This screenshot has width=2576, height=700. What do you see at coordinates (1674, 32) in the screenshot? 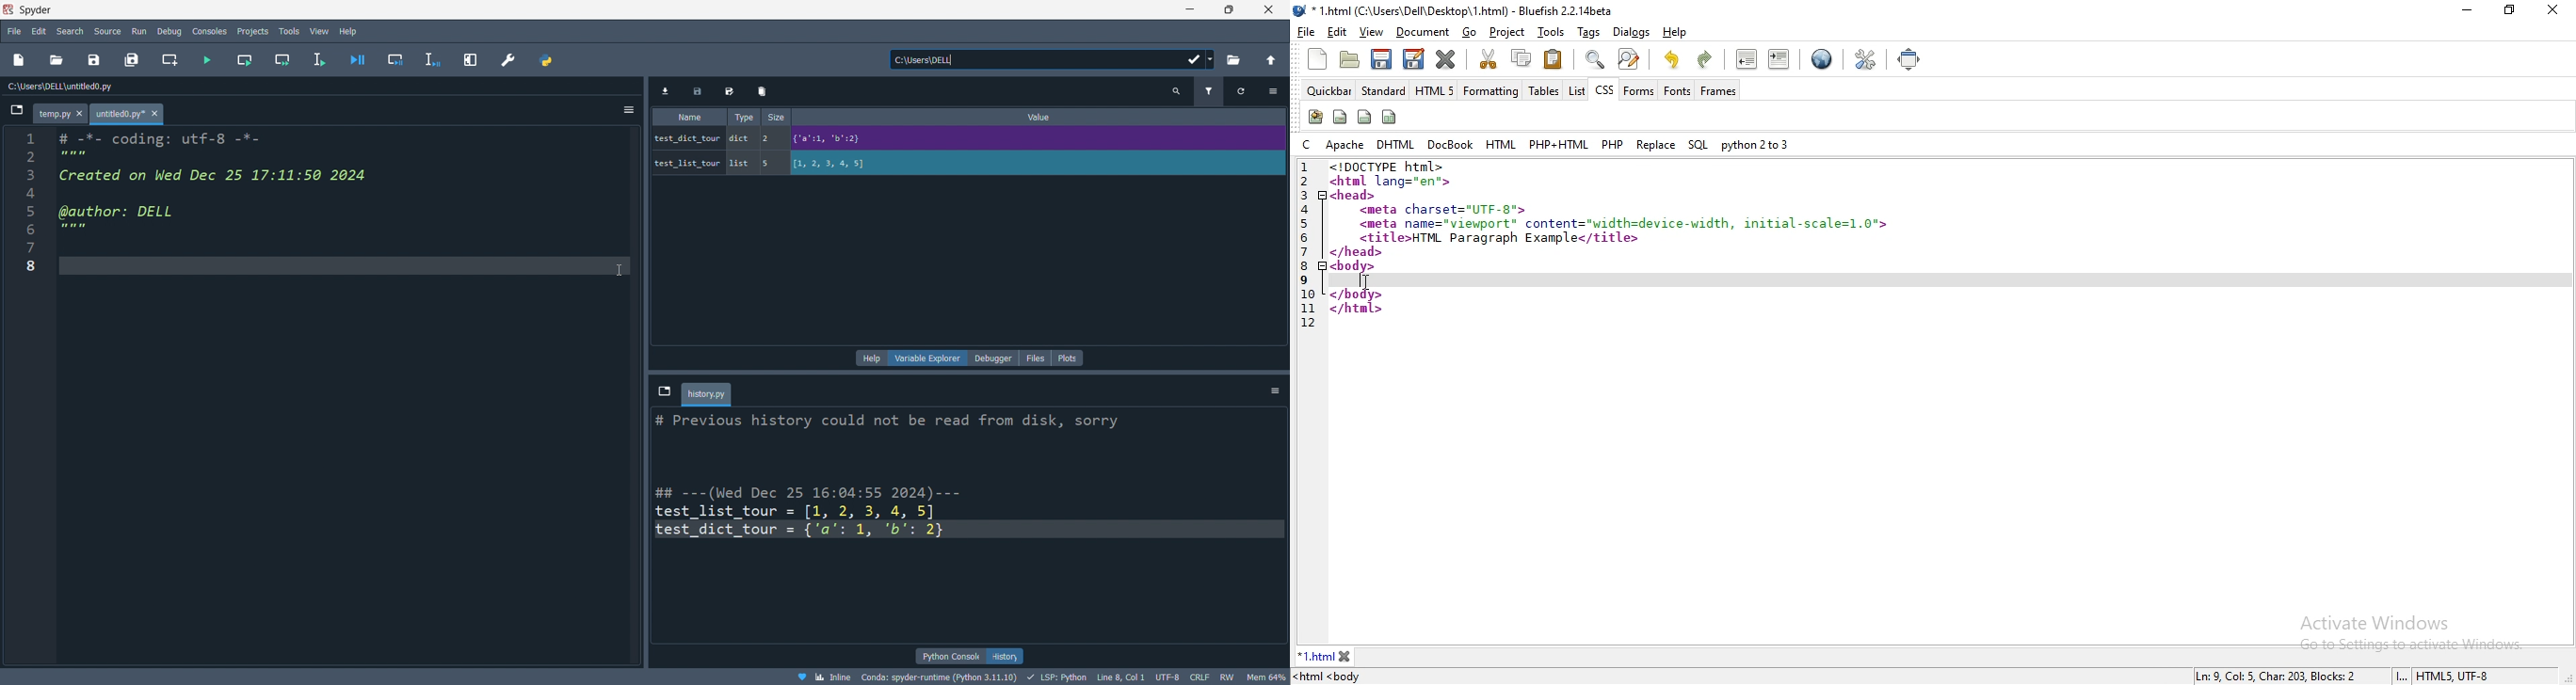
I see `help` at bounding box center [1674, 32].